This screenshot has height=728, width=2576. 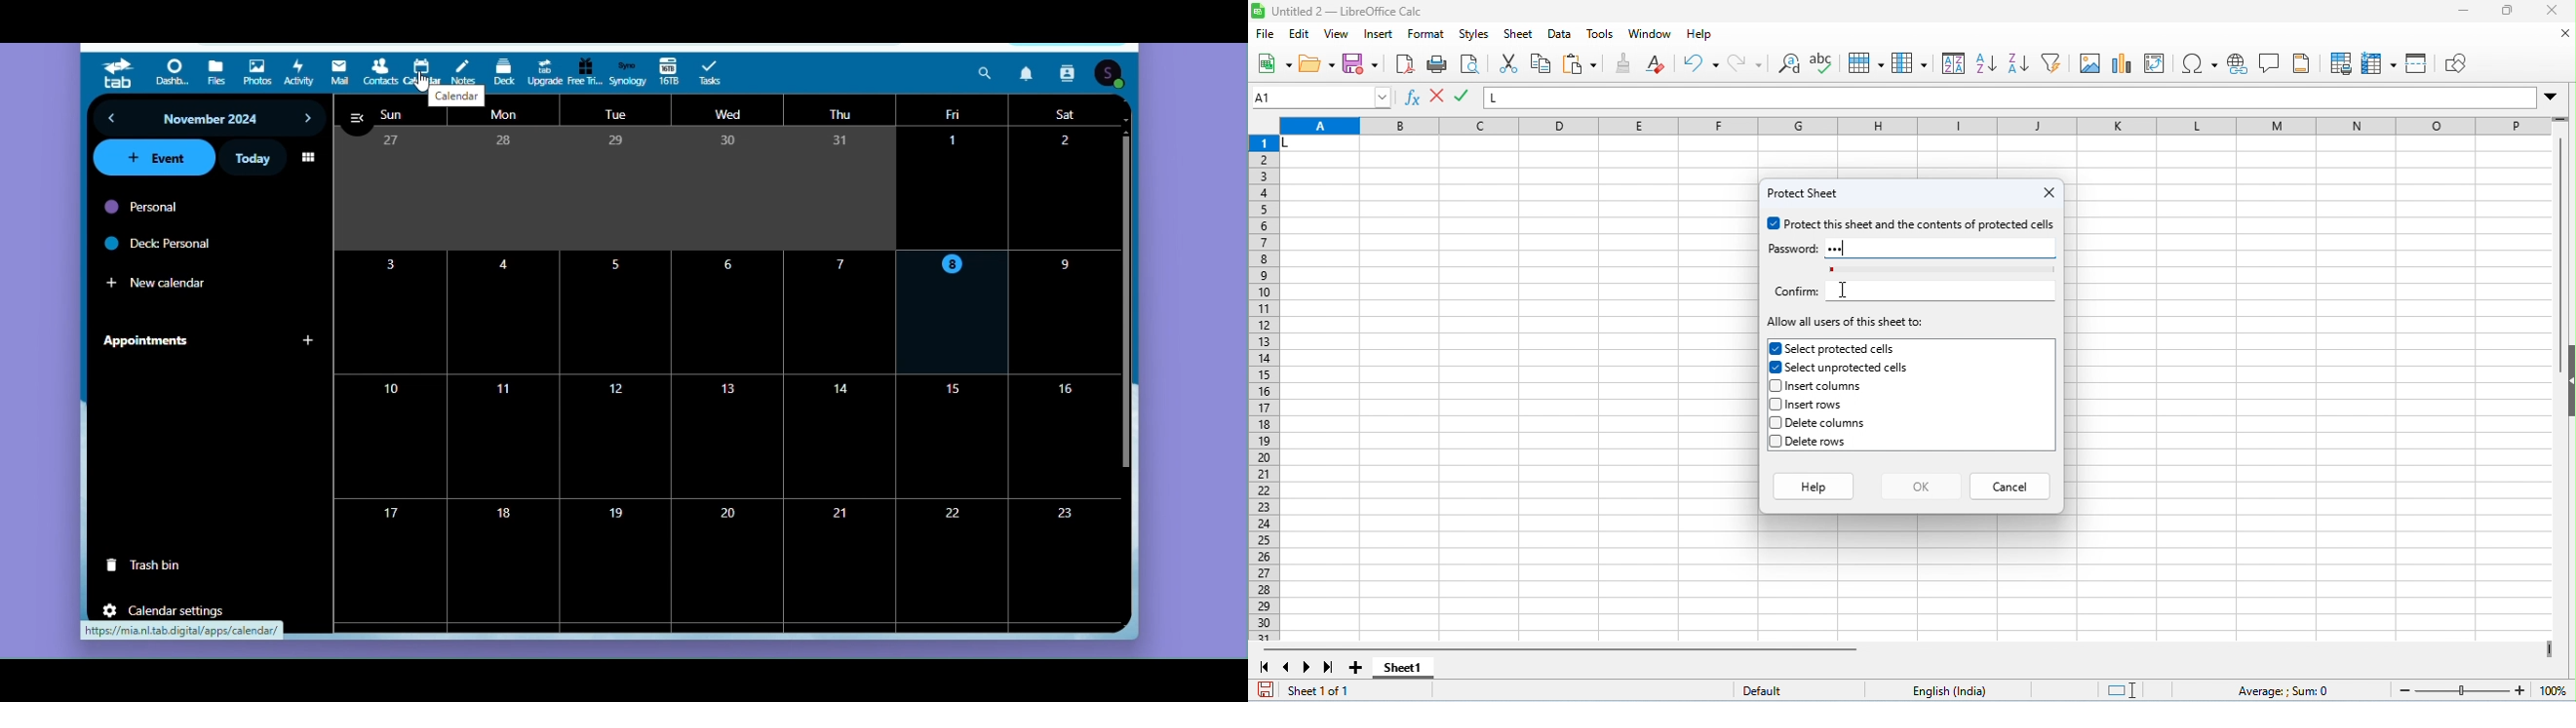 I want to click on Vertical scrollbar, so click(x=1122, y=303).